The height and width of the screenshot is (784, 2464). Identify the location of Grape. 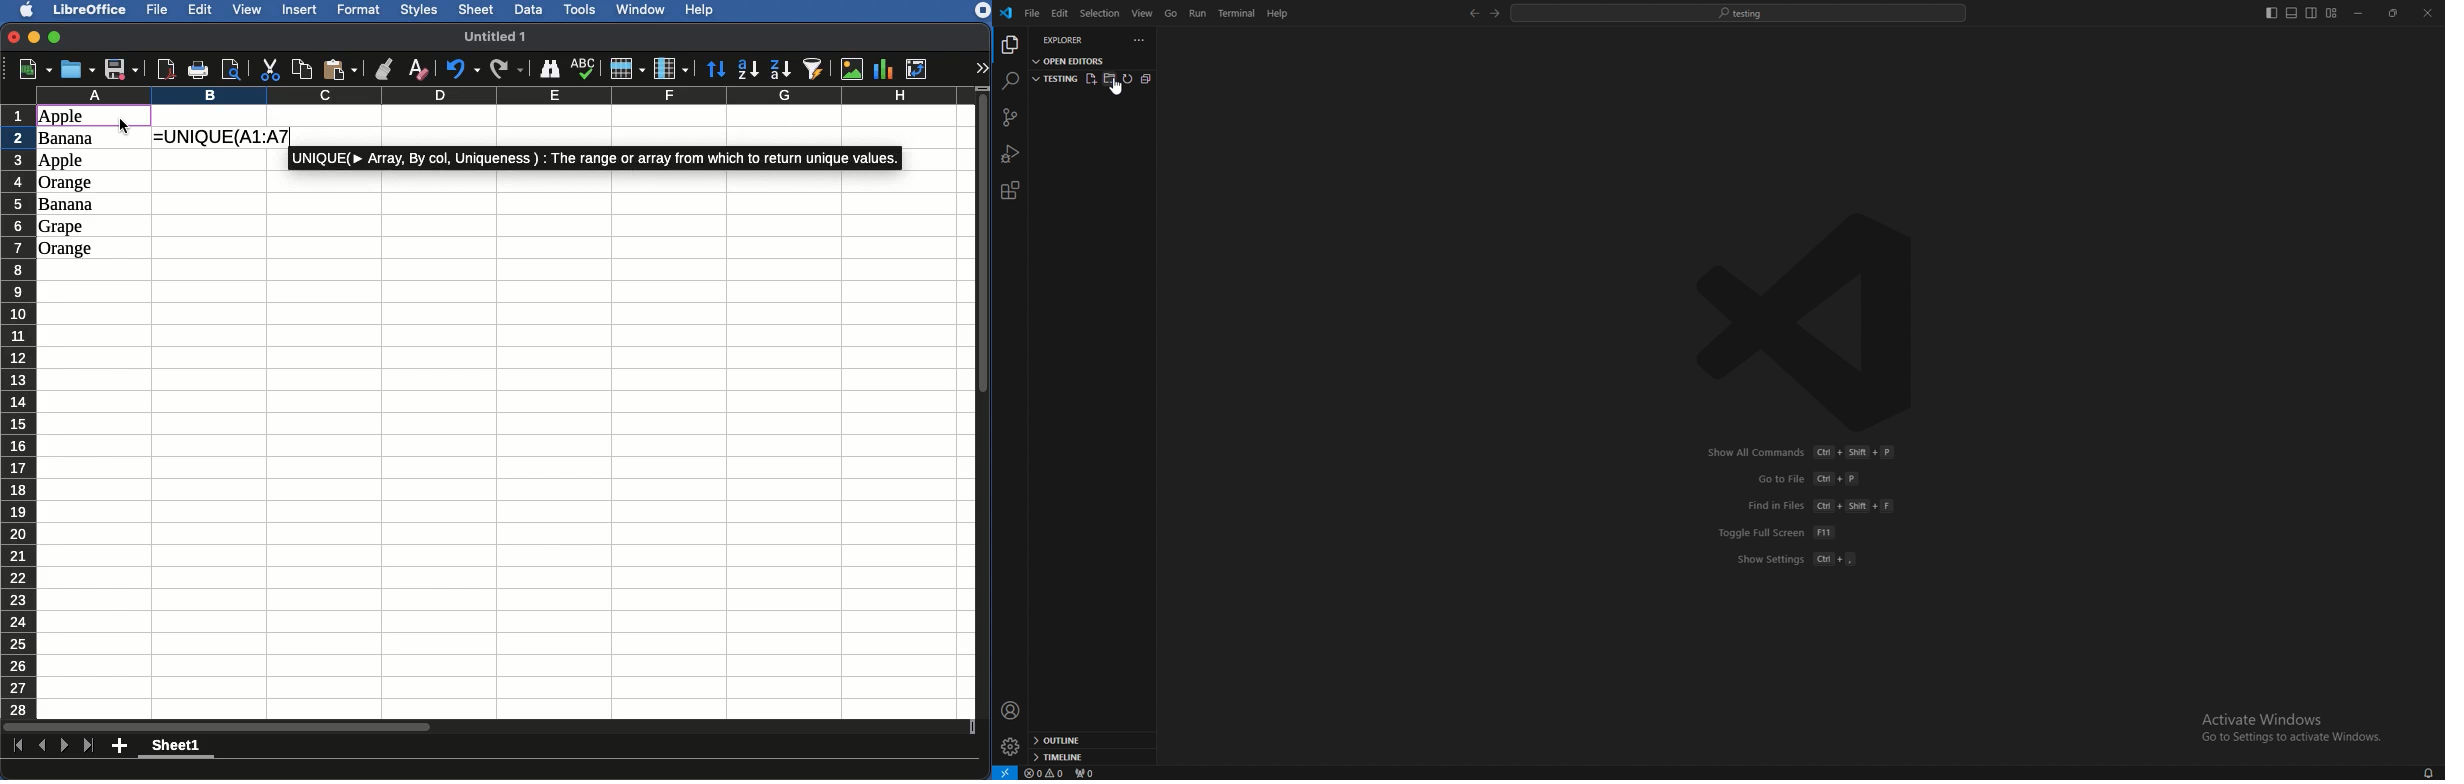
(63, 227).